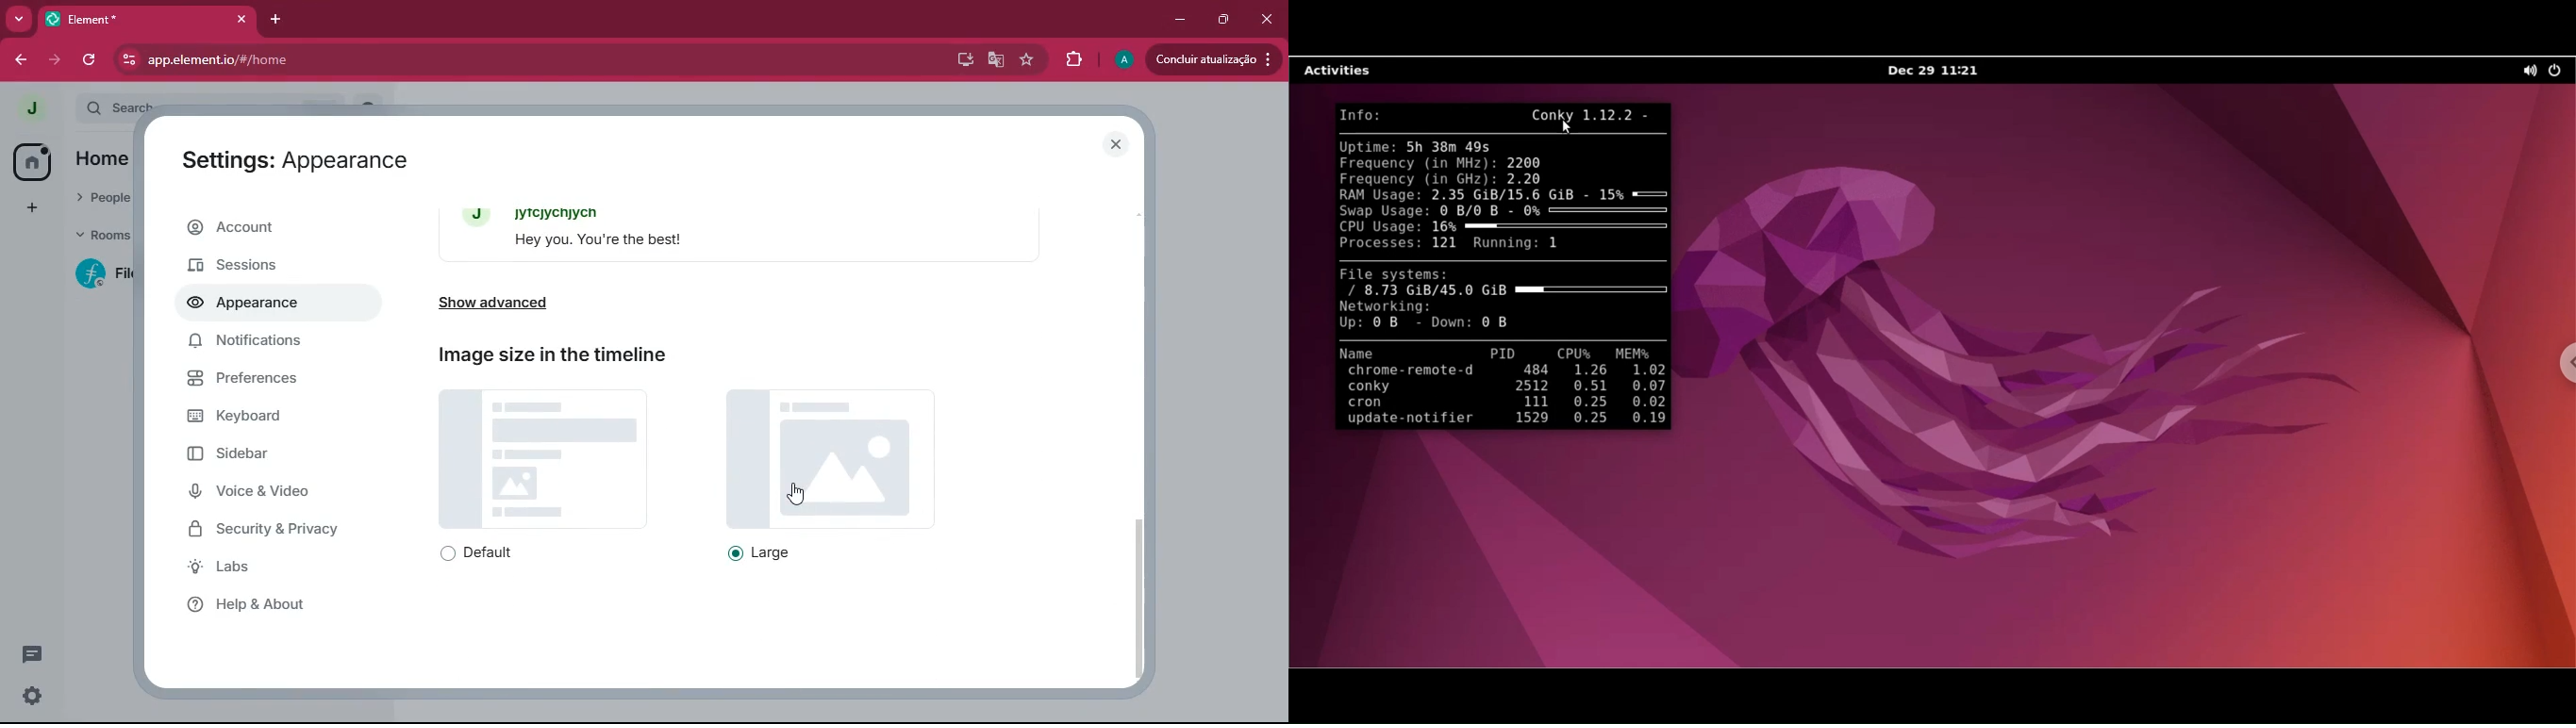  I want to click on Settings: Appearance, so click(296, 164).